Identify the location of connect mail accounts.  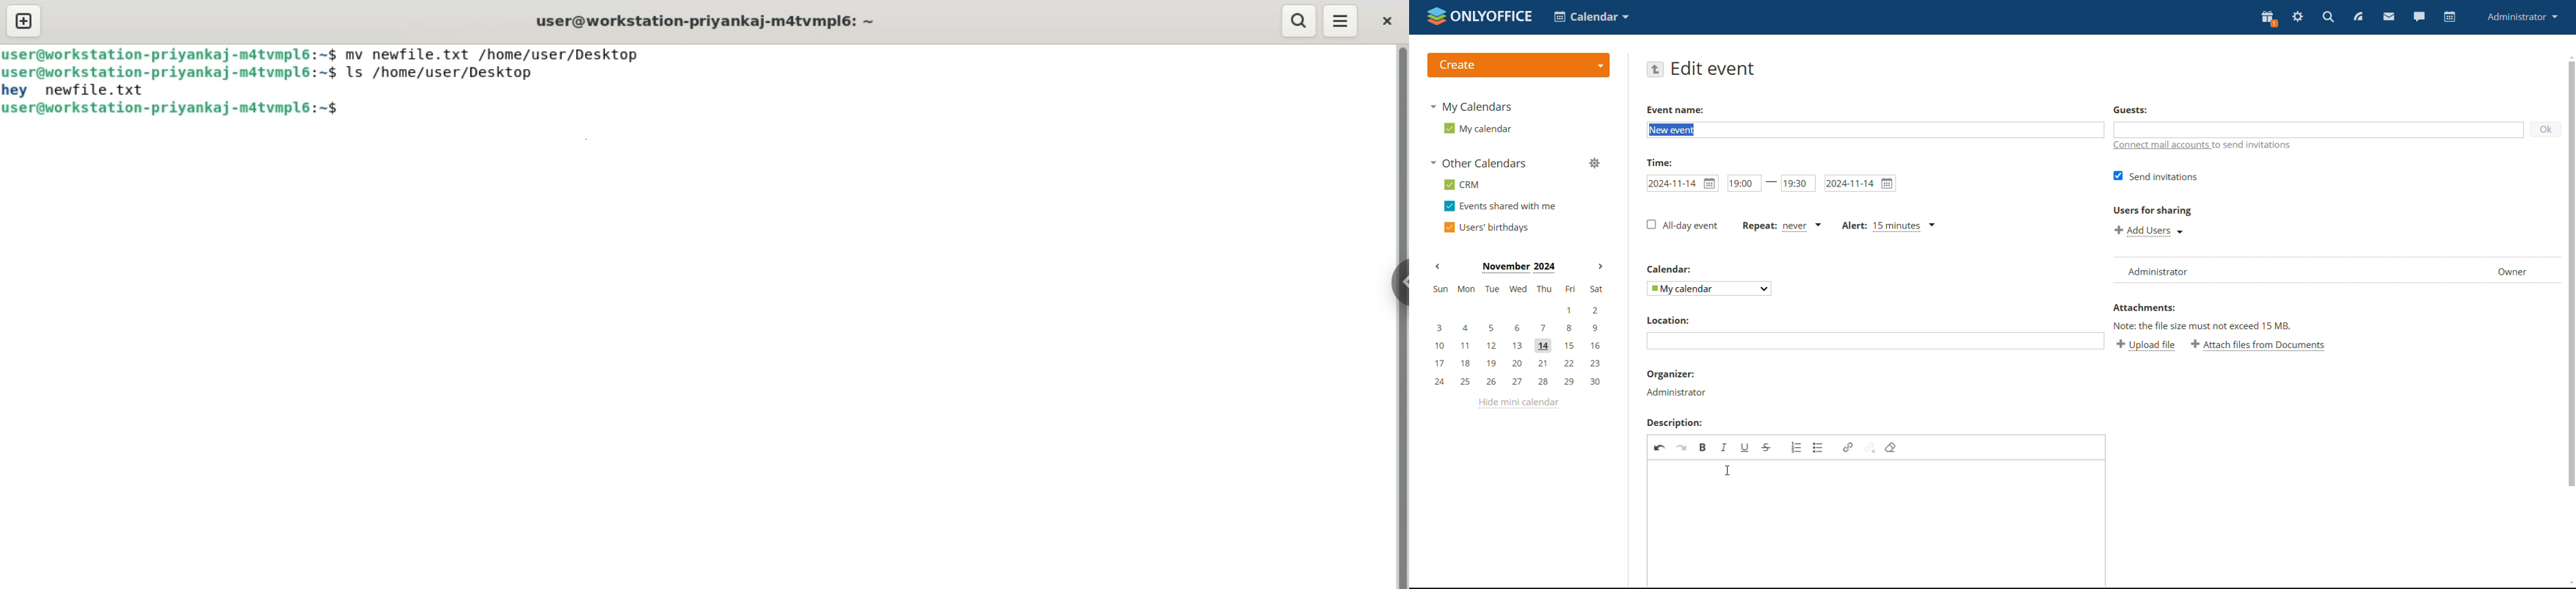
(2204, 147).